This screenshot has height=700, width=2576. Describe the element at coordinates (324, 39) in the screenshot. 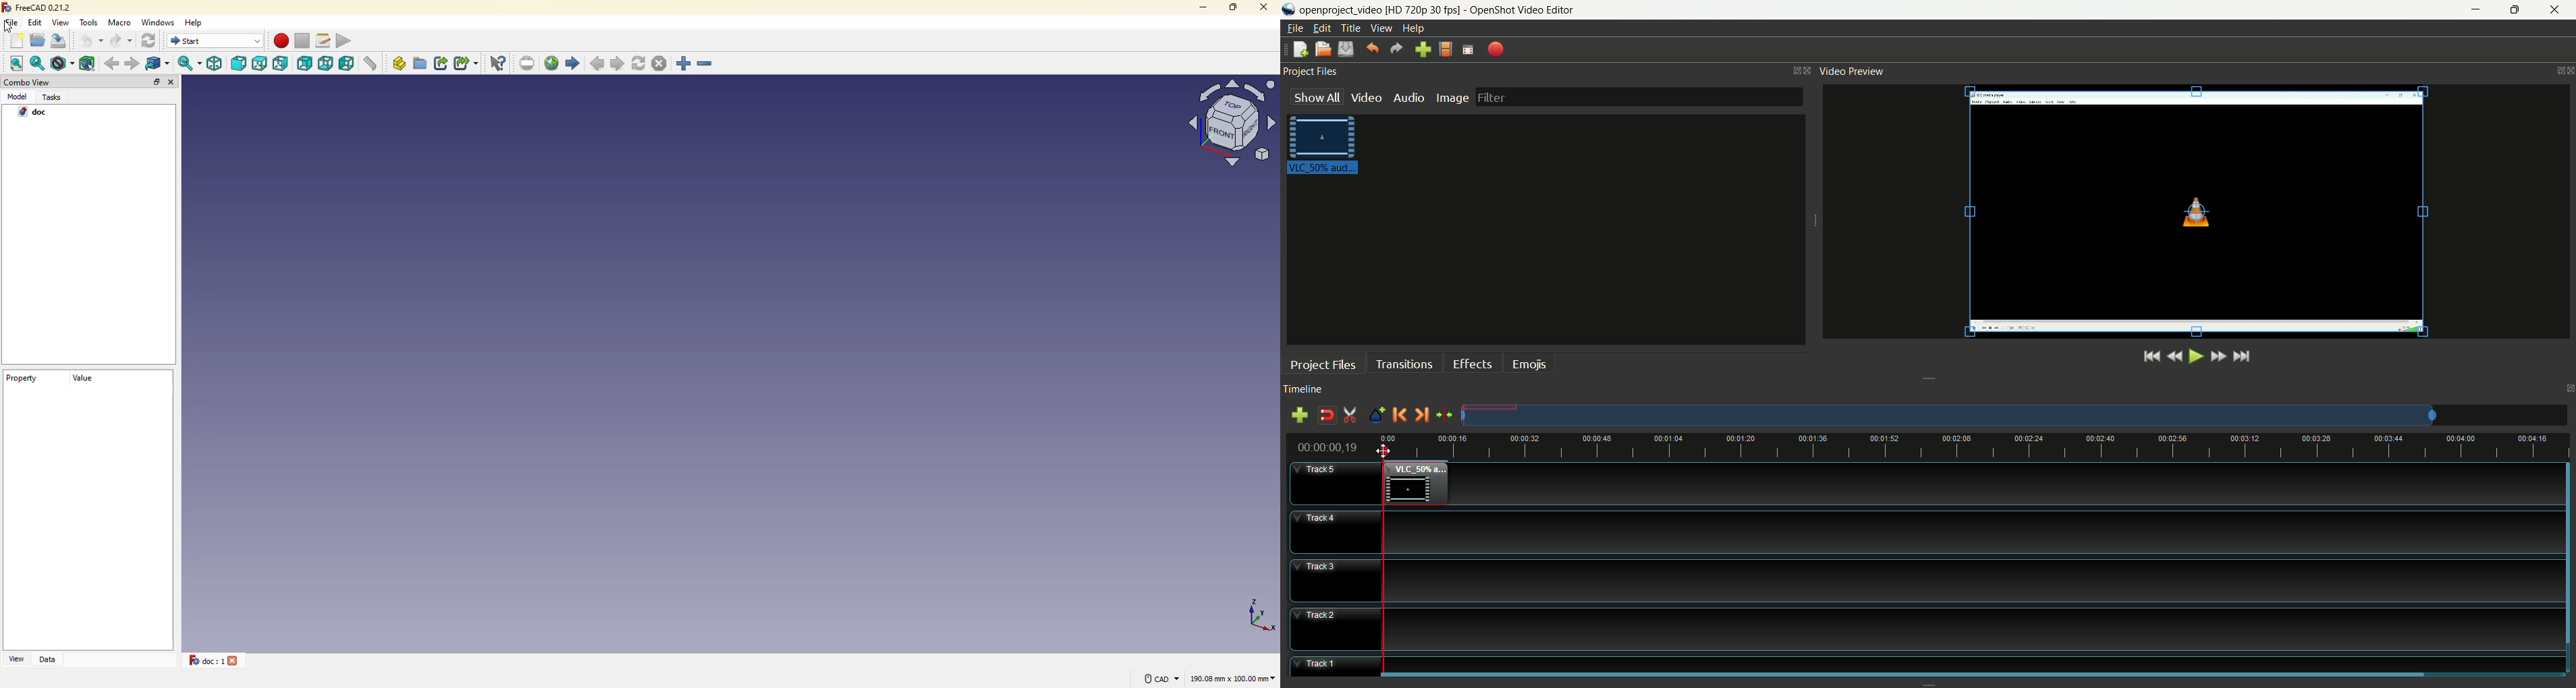

I see `macros` at that location.